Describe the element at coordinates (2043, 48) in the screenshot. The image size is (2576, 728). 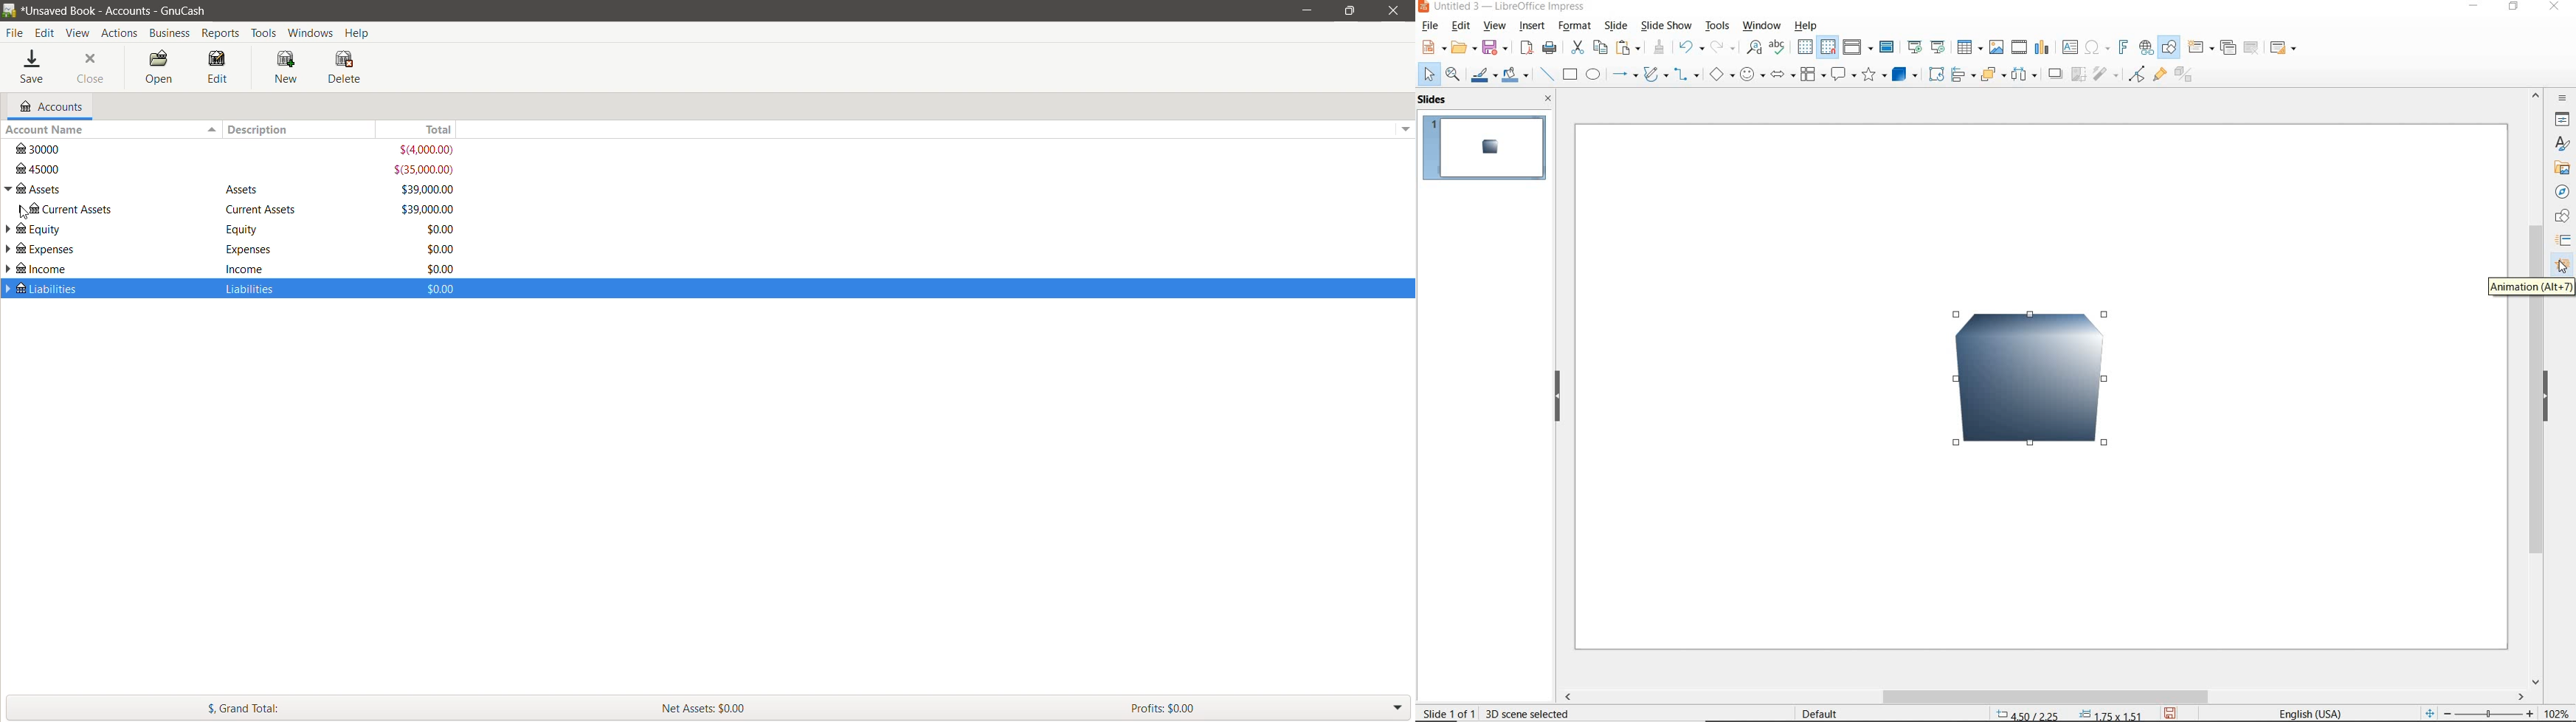
I see `insert chart` at that location.